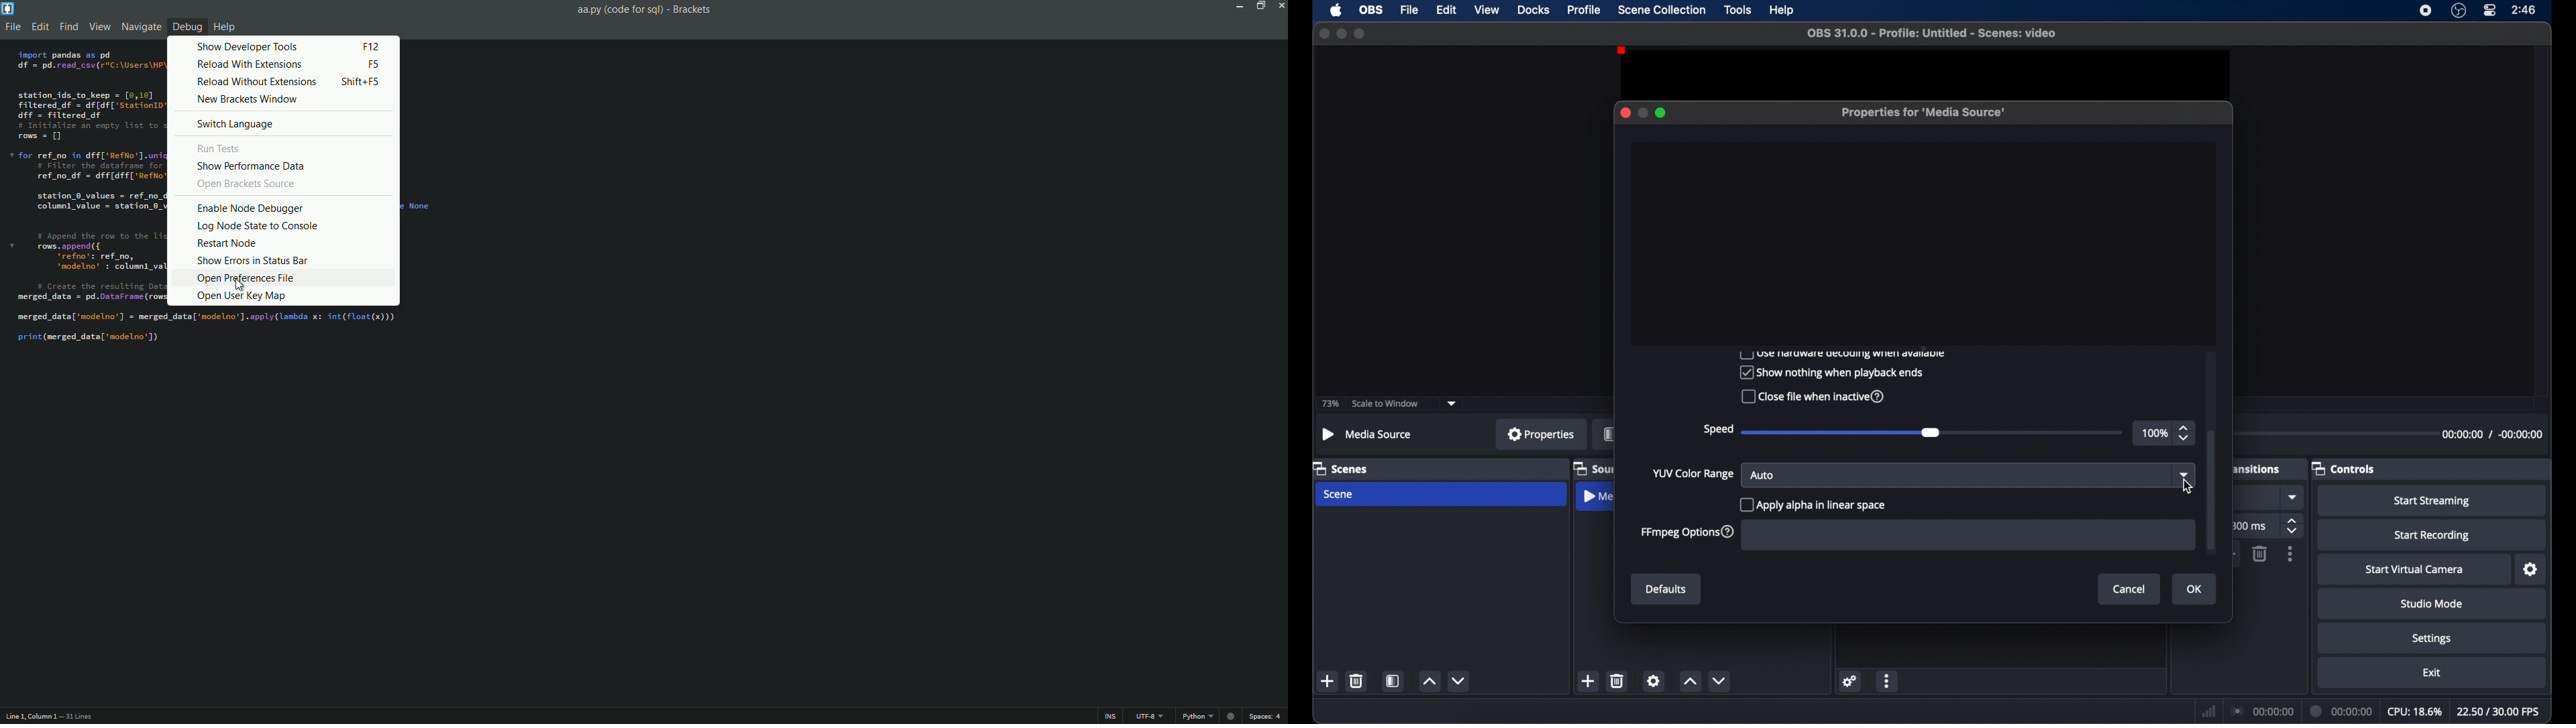 This screenshot has height=728, width=2576. Describe the element at coordinates (255, 81) in the screenshot. I see `reload without extensions` at that location.